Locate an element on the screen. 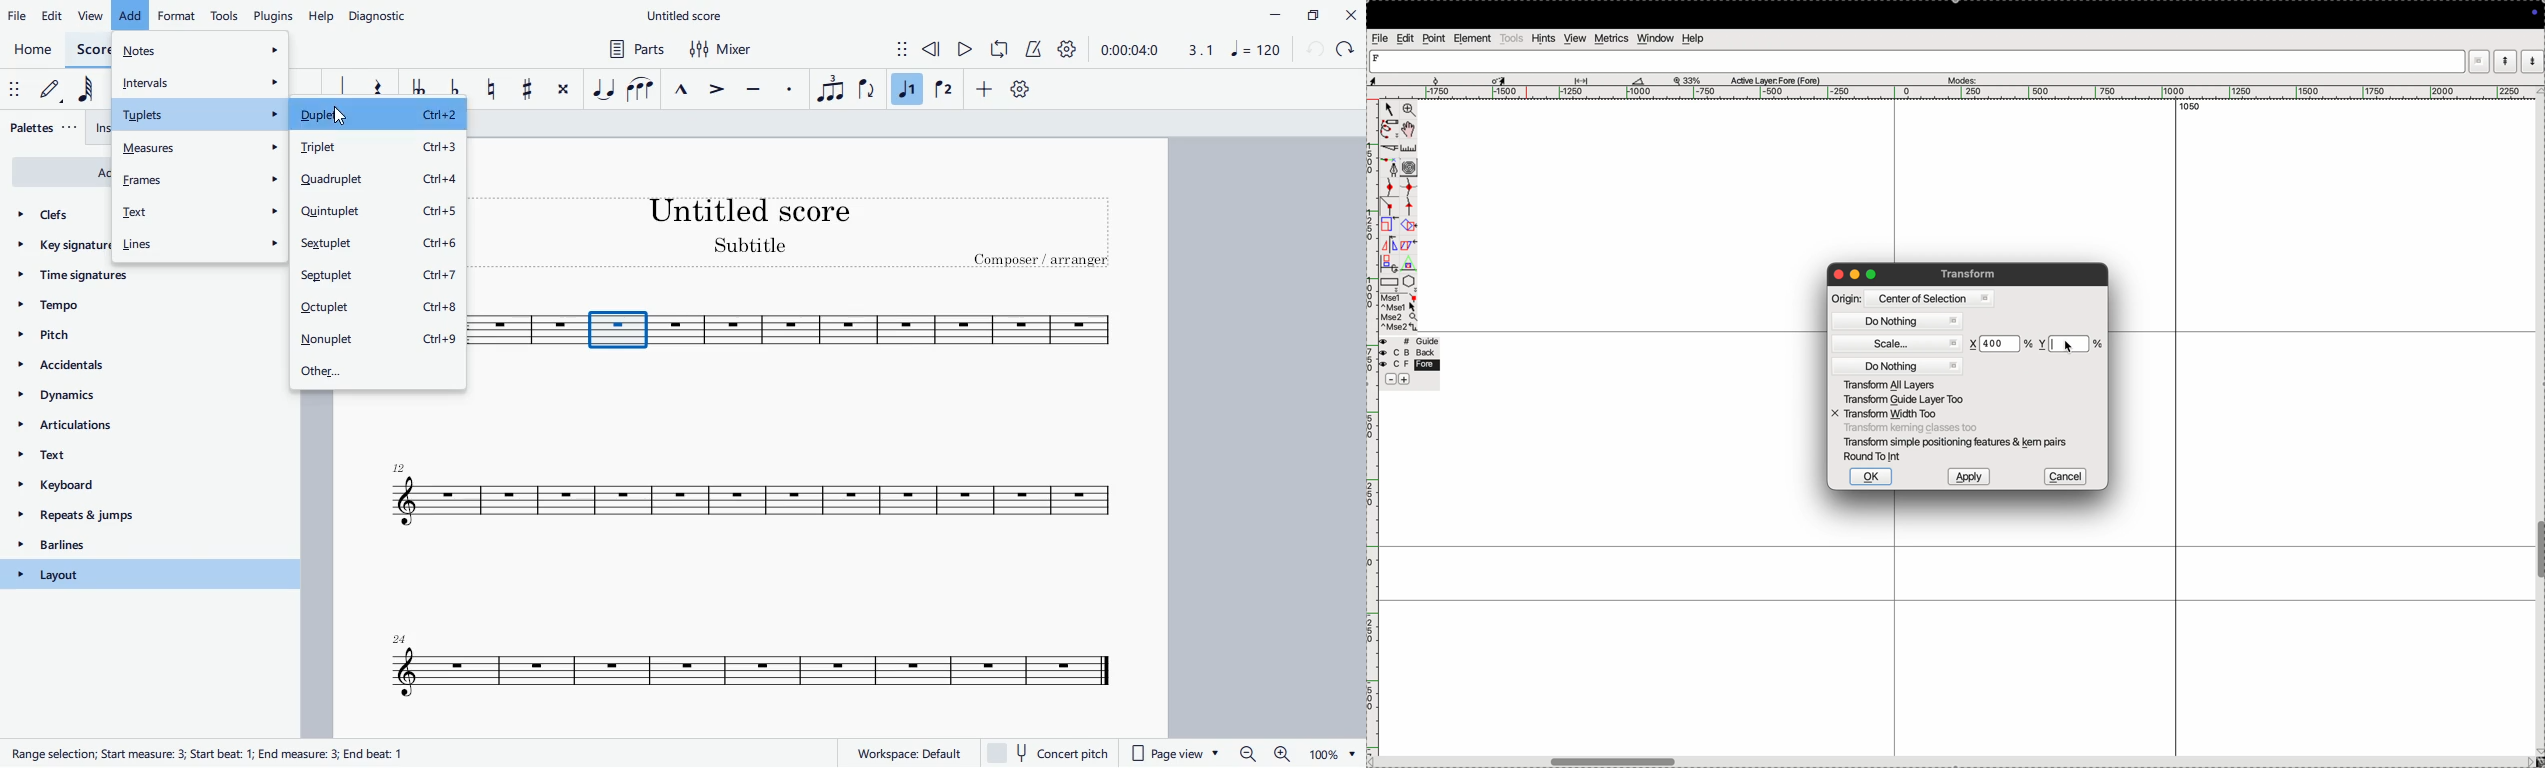 This screenshot has width=2548, height=784. back is located at coordinates (1407, 353).